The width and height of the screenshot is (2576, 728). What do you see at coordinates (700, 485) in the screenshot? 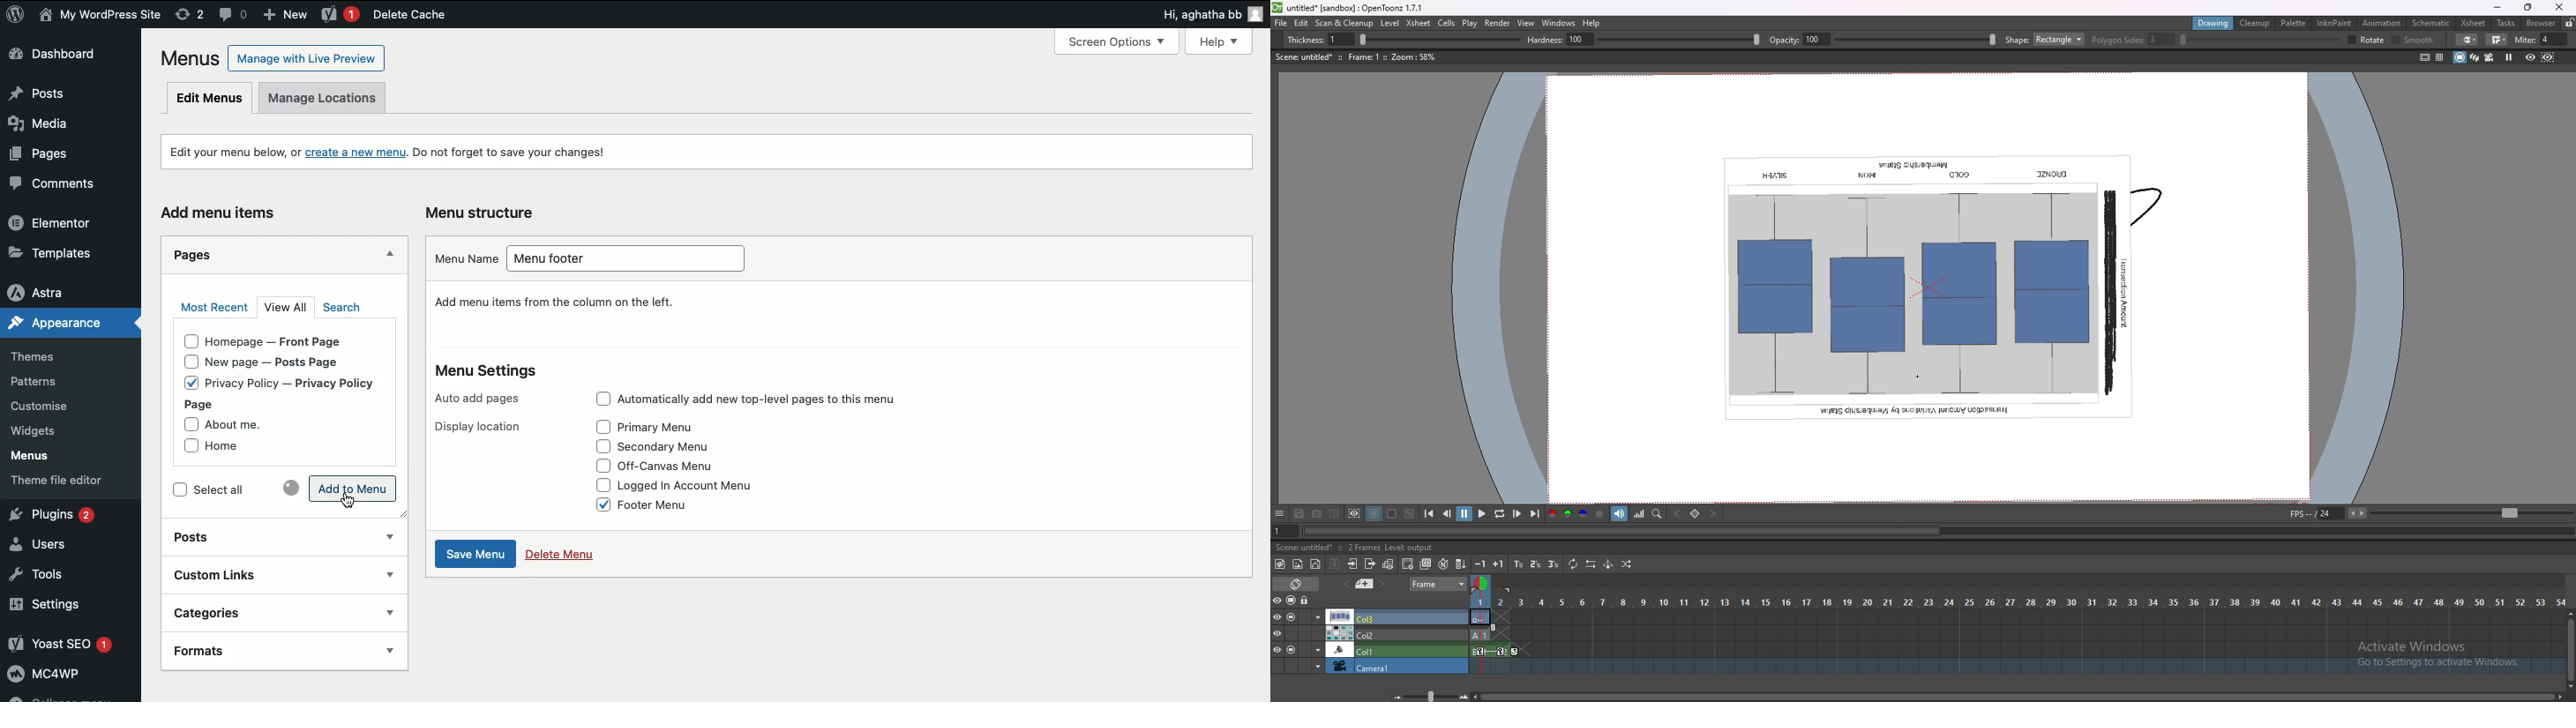
I see `Logged in account menu` at bounding box center [700, 485].